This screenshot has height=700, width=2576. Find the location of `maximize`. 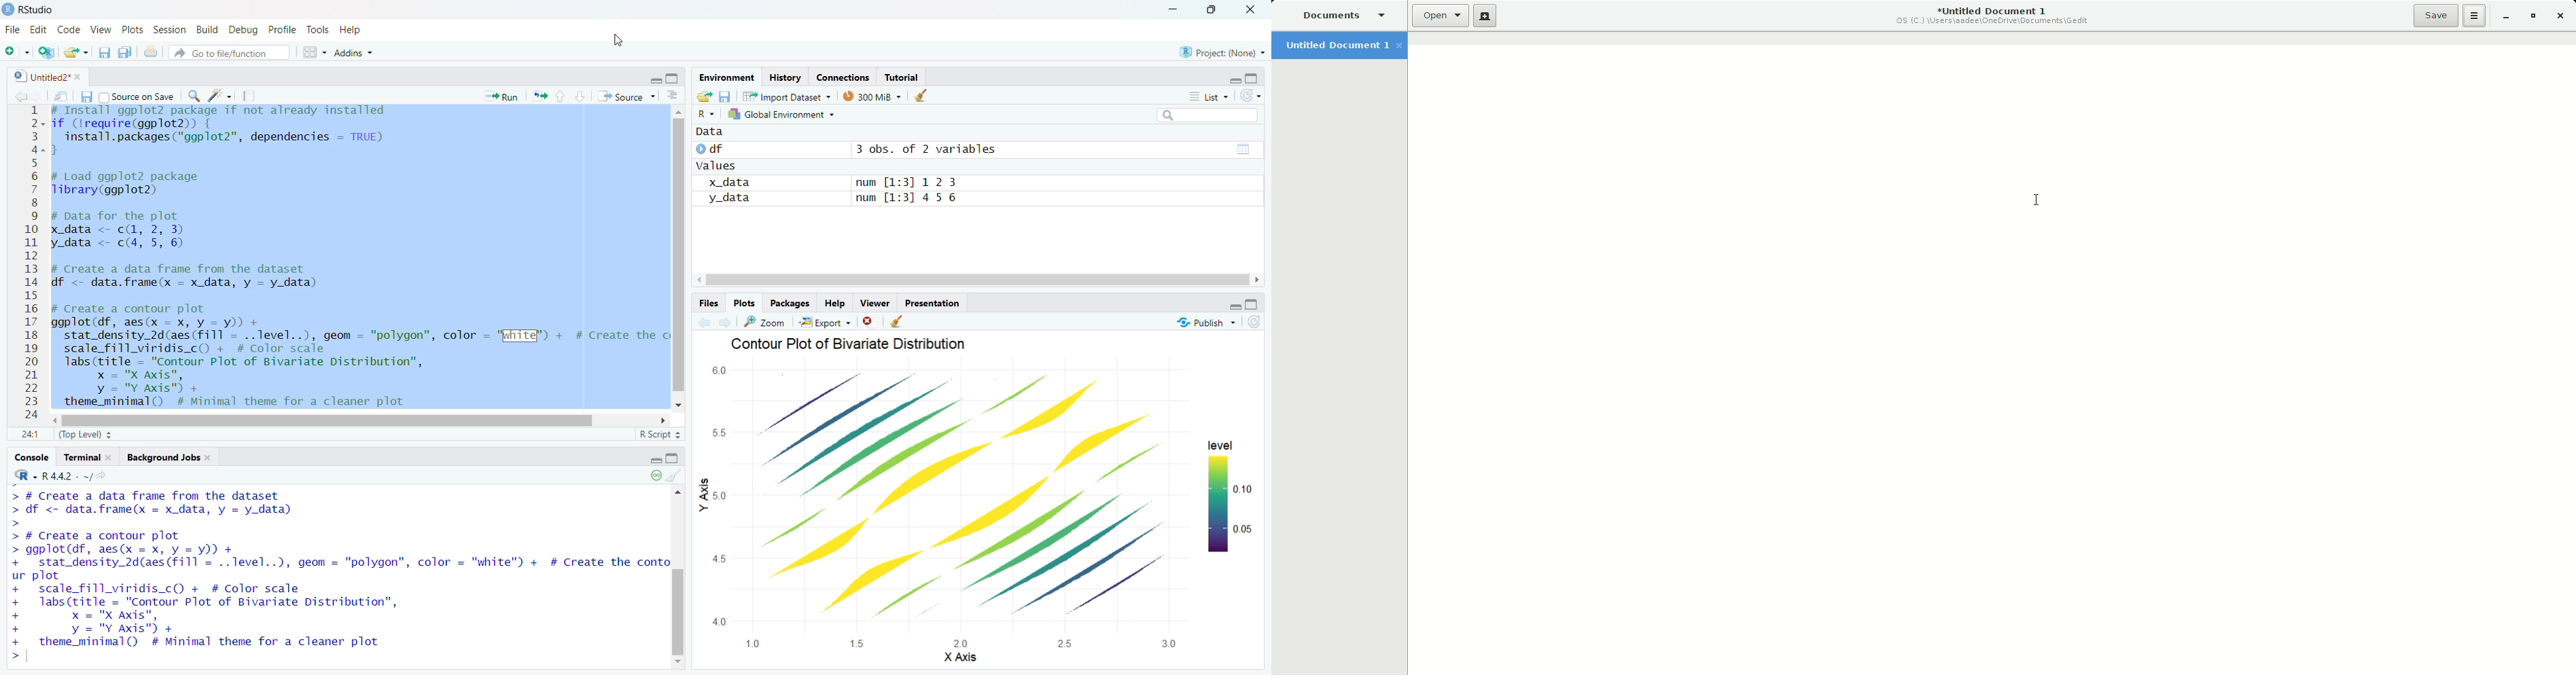

maximize is located at coordinates (1210, 11).